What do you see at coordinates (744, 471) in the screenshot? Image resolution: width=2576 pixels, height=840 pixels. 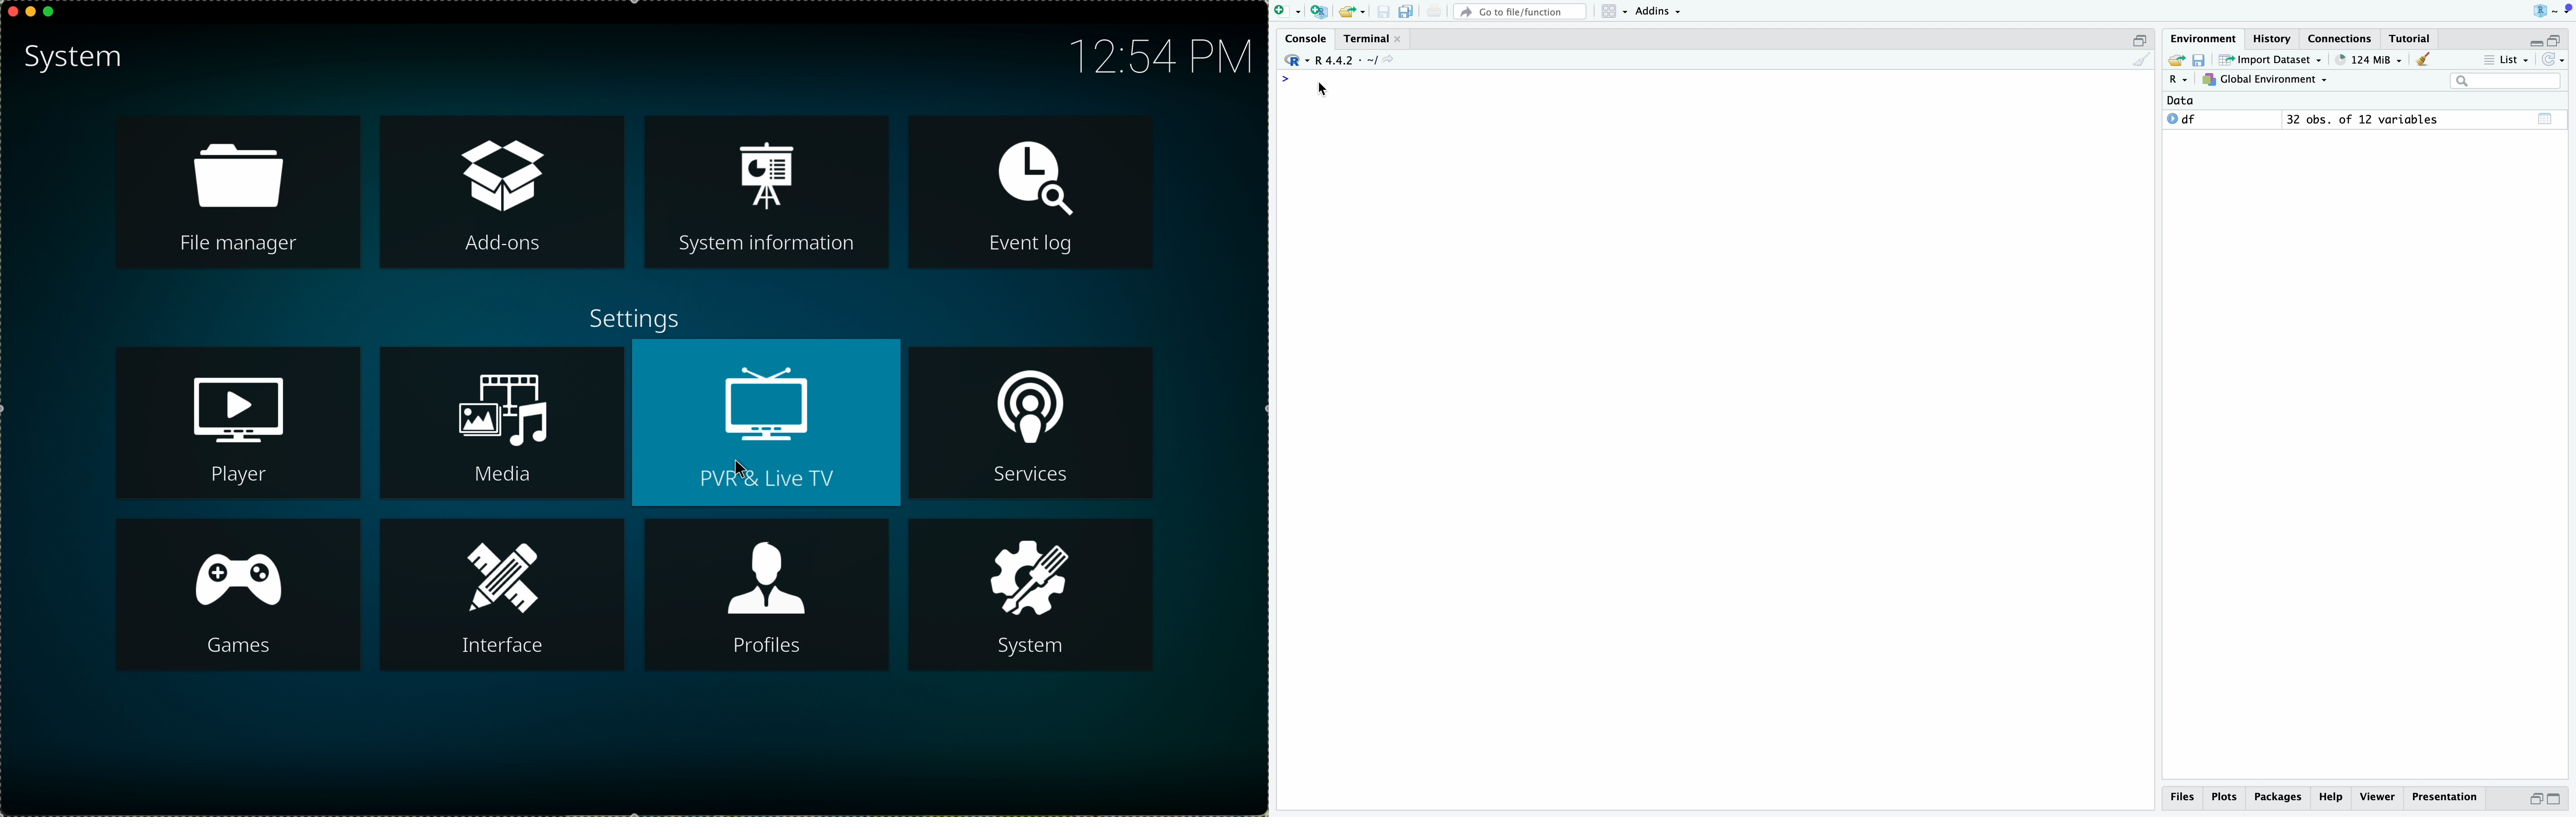 I see `Cursor` at bounding box center [744, 471].